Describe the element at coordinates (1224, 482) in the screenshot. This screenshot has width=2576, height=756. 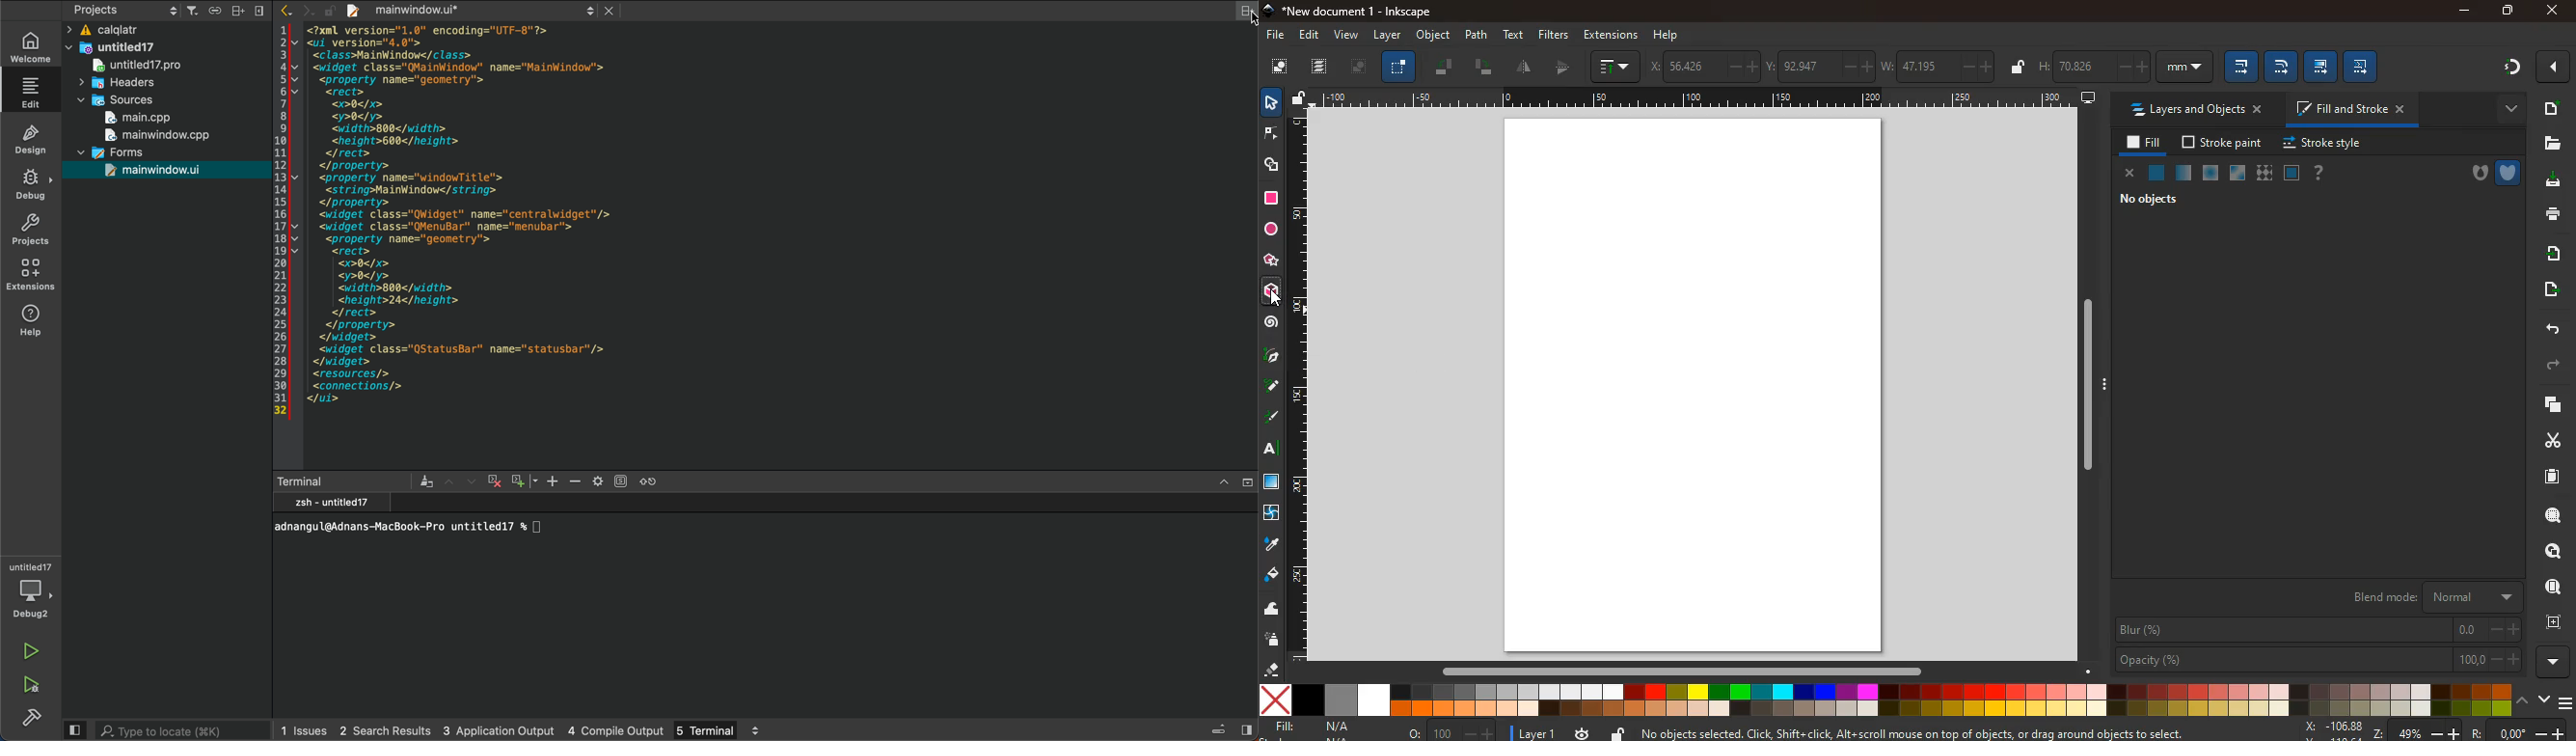
I see `ximize` at that location.